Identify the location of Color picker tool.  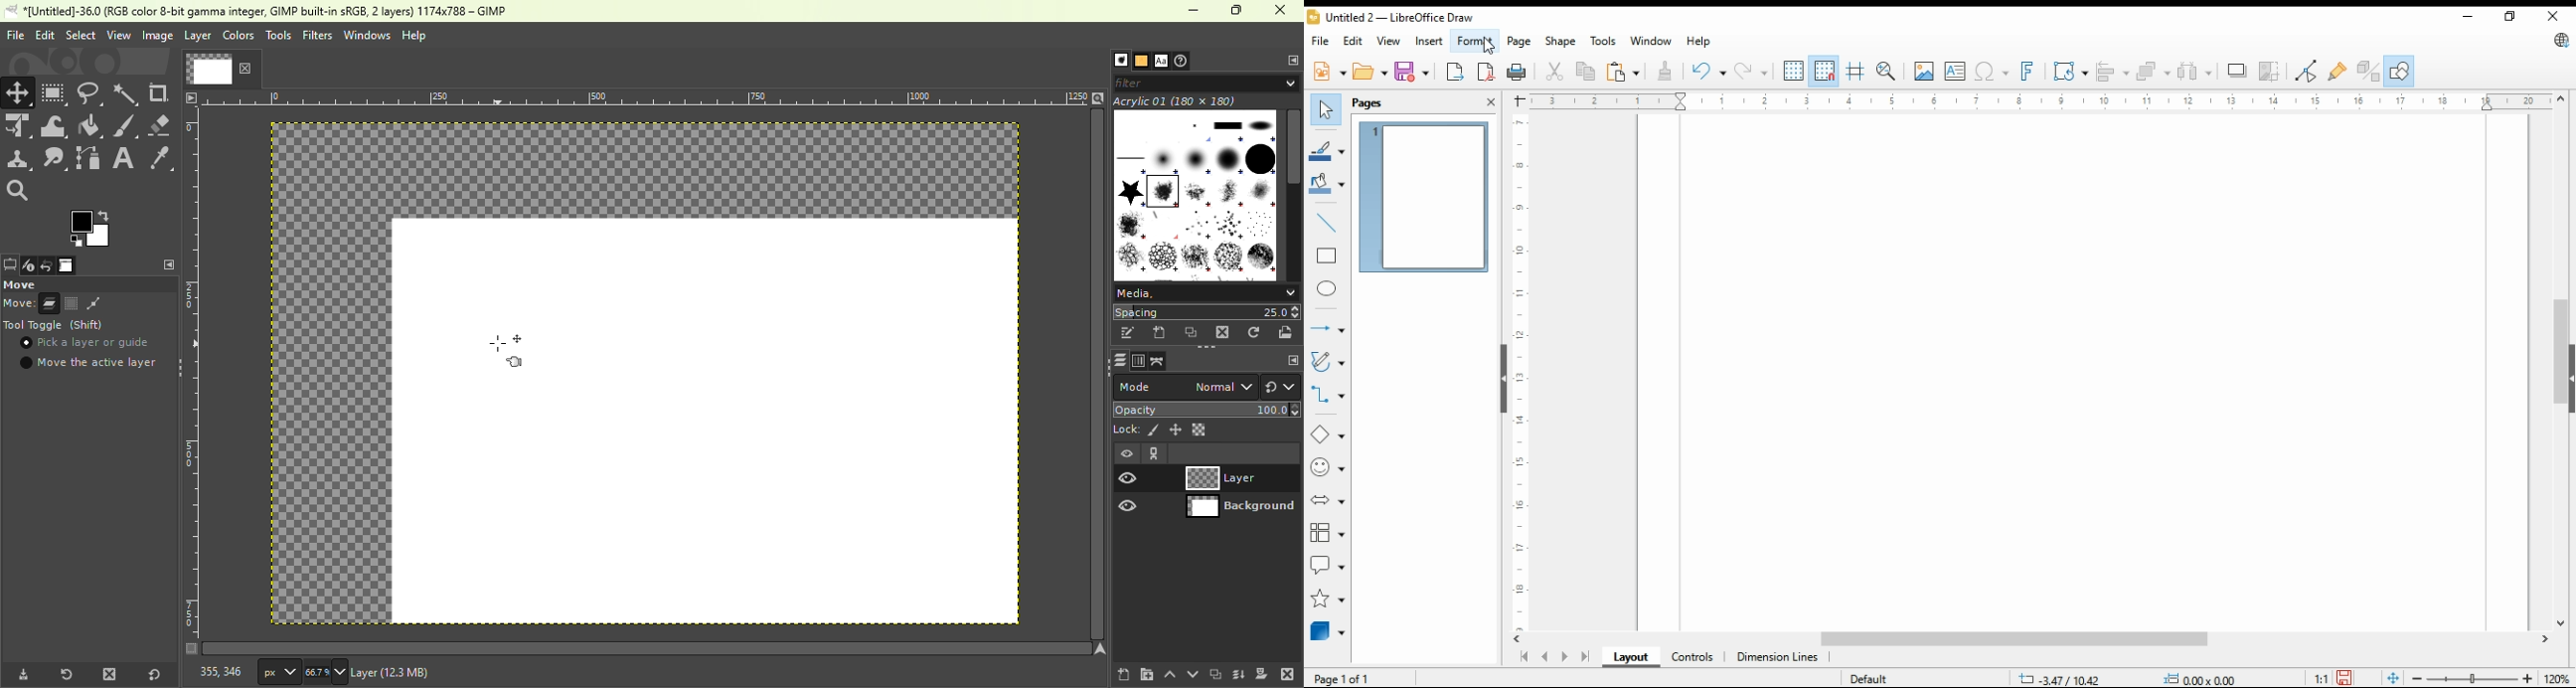
(160, 157).